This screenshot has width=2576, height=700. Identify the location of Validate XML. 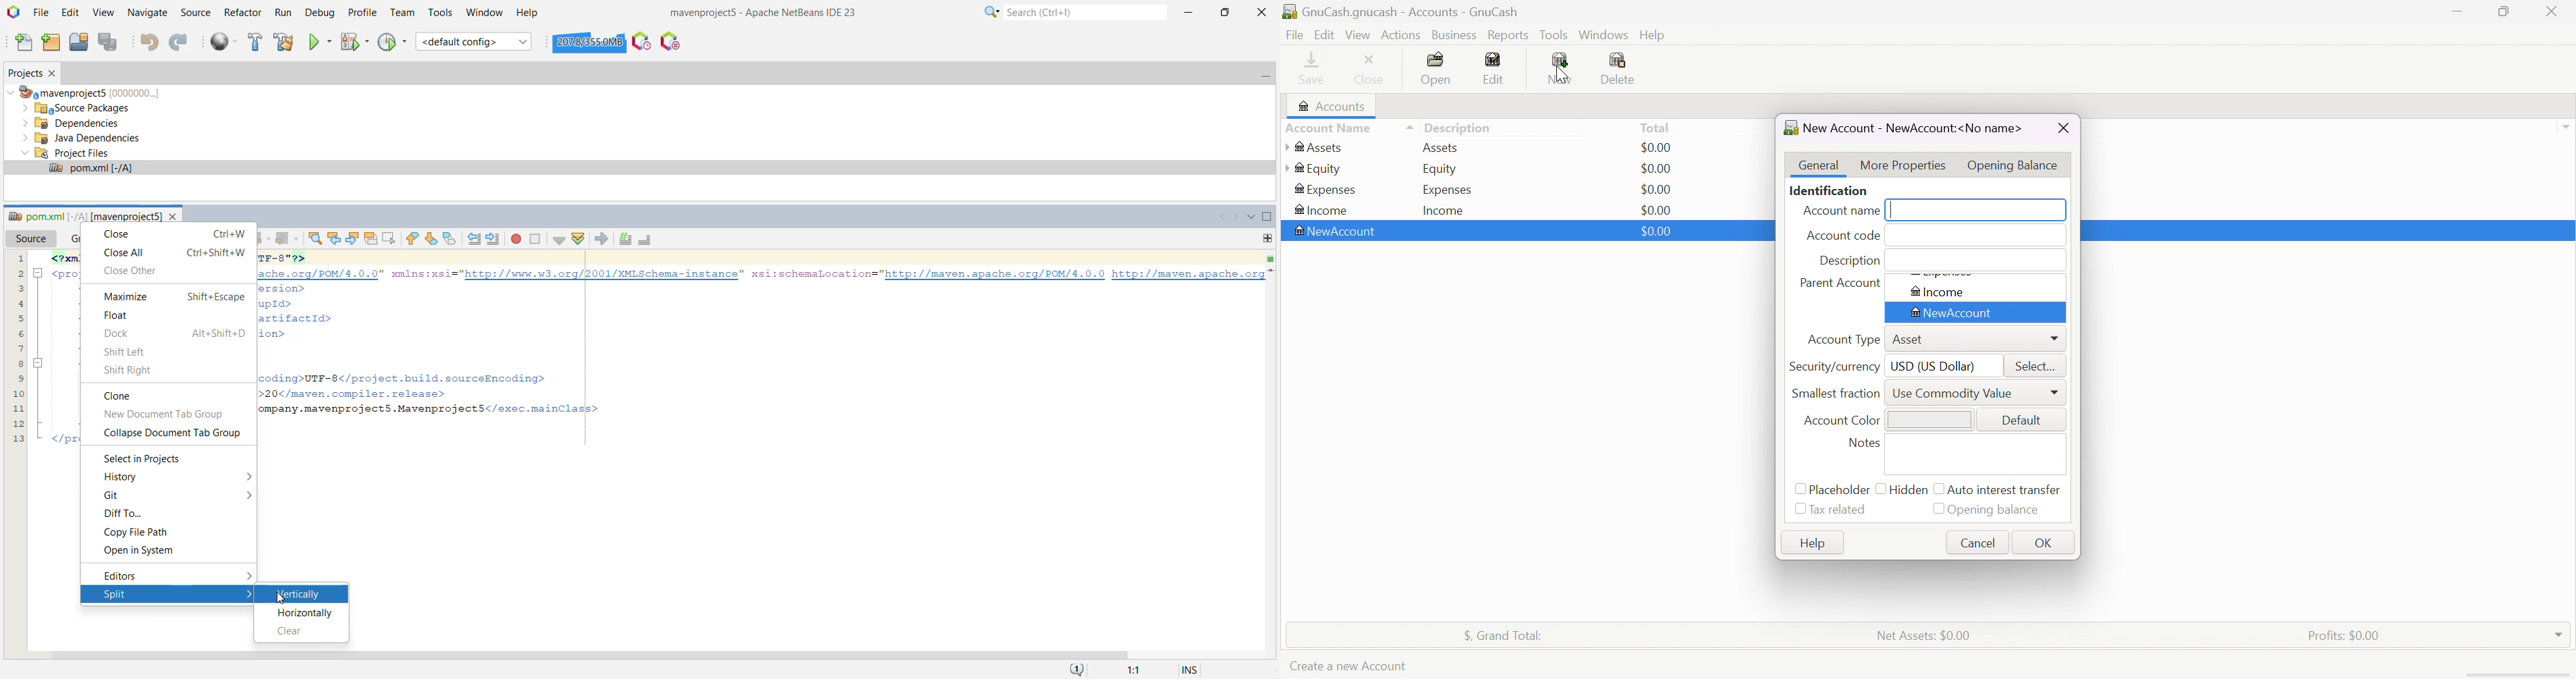
(578, 238).